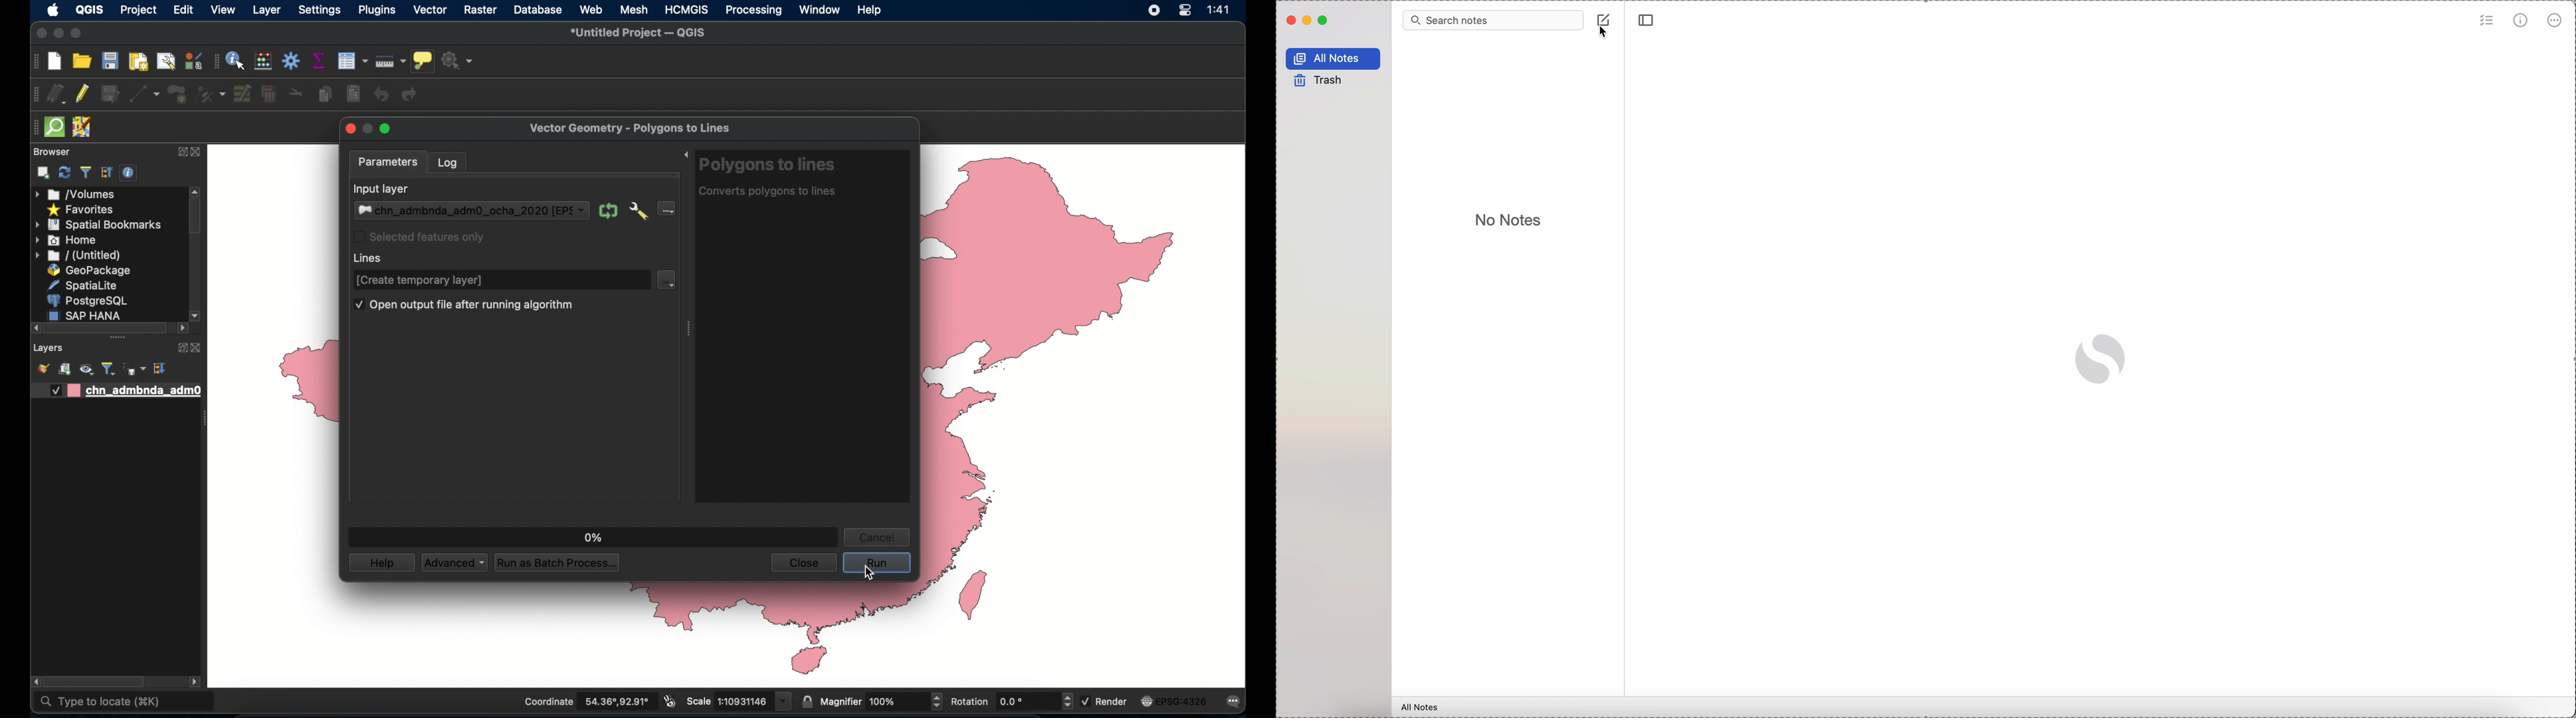 The height and width of the screenshot is (728, 2576). I want to click on current crs, so click(1176, 700).